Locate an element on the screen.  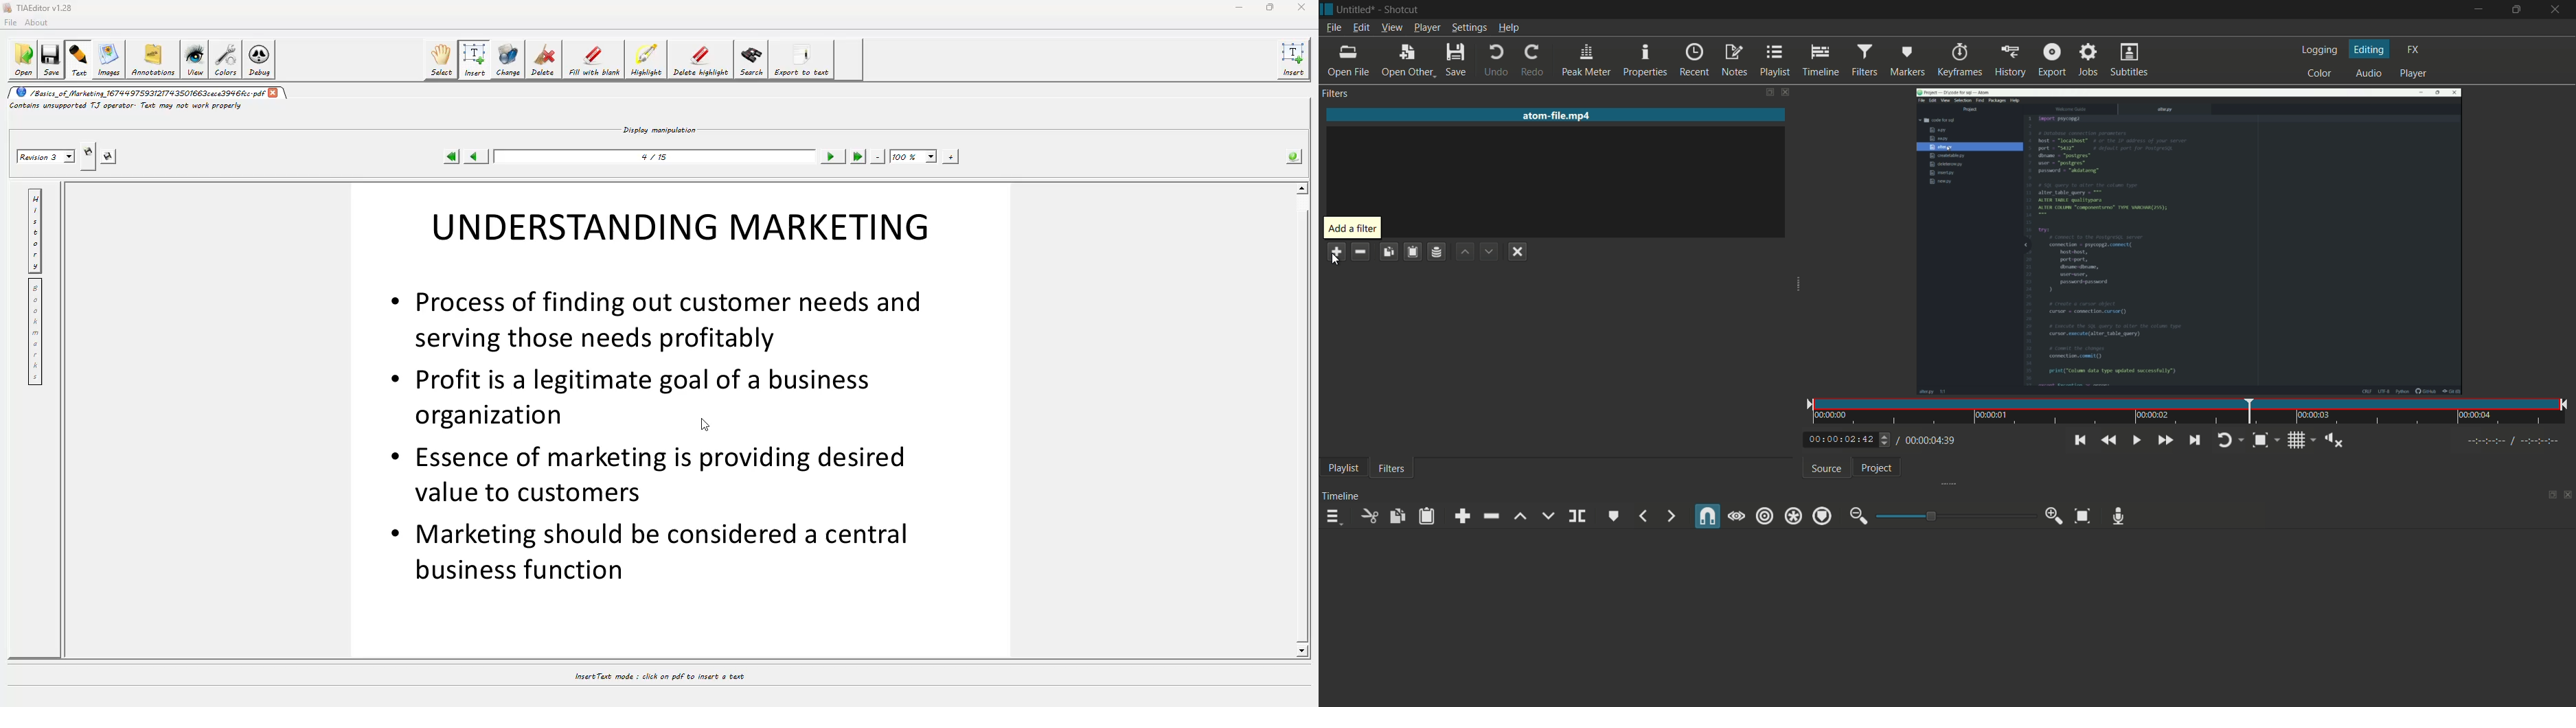
split at playhead is located at coordinates (1577, 517).